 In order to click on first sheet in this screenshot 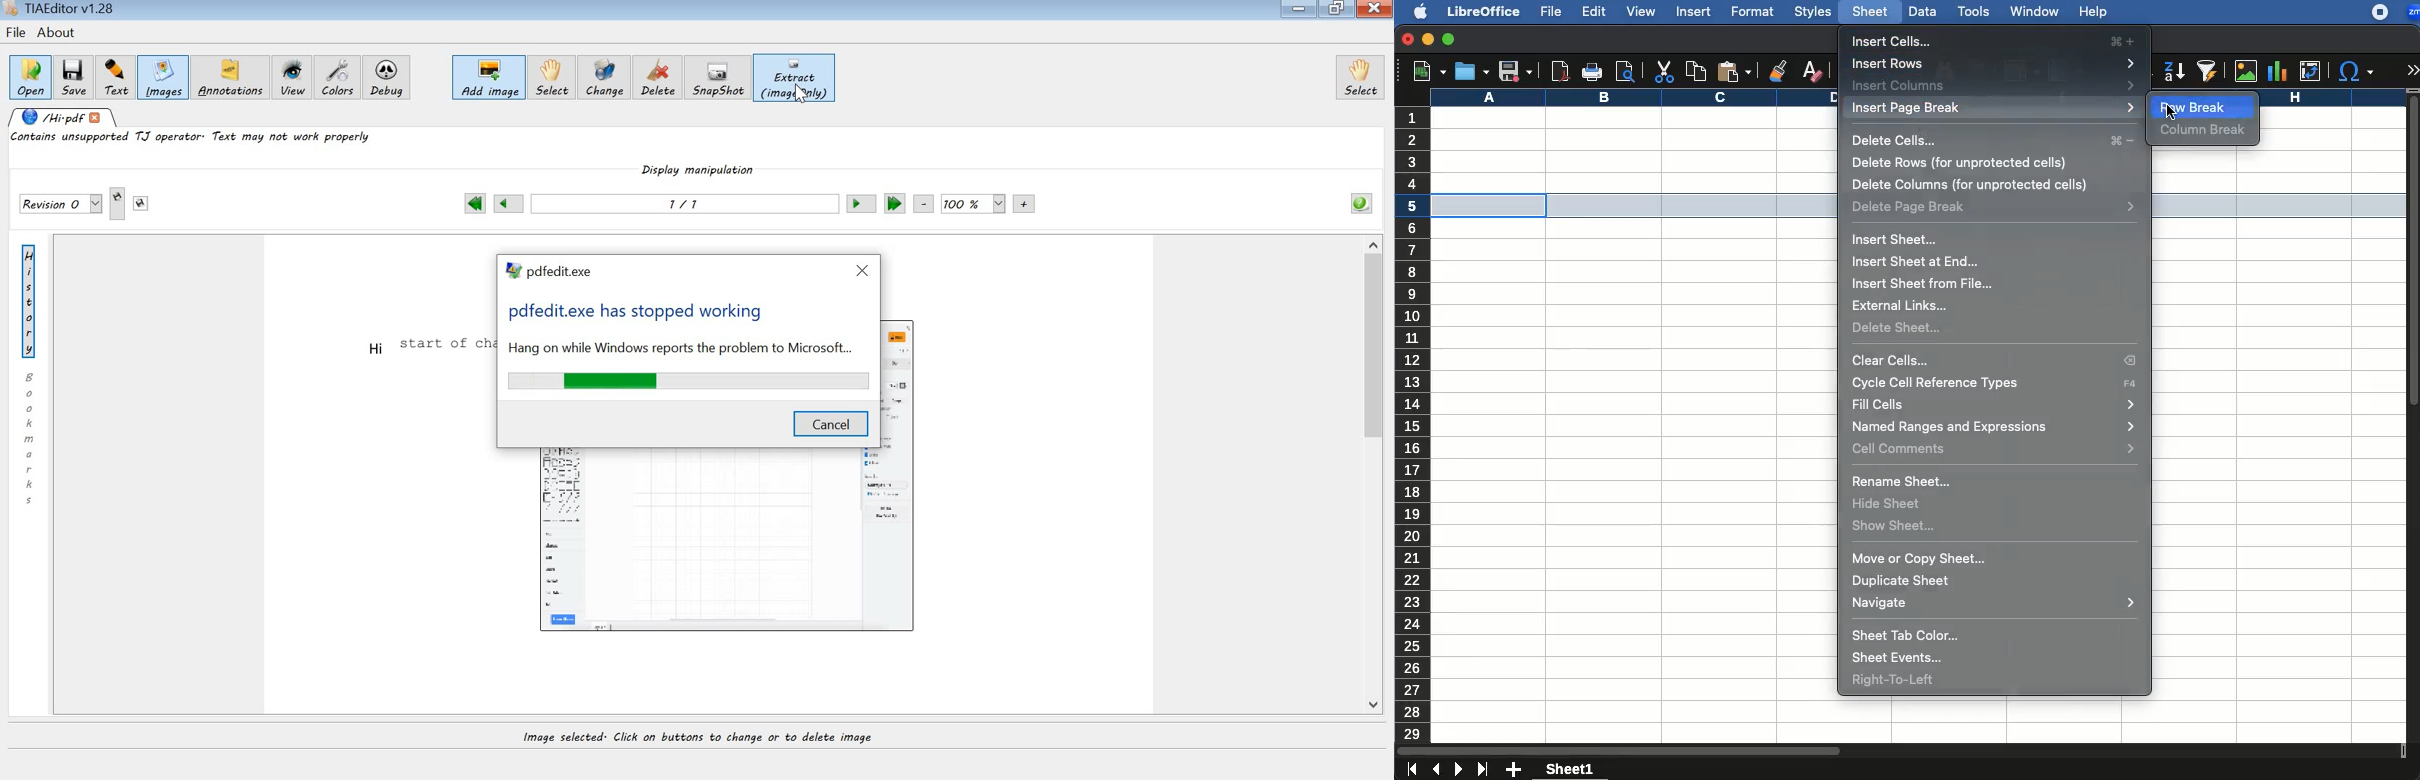, I will do `click(1411, 768)`.